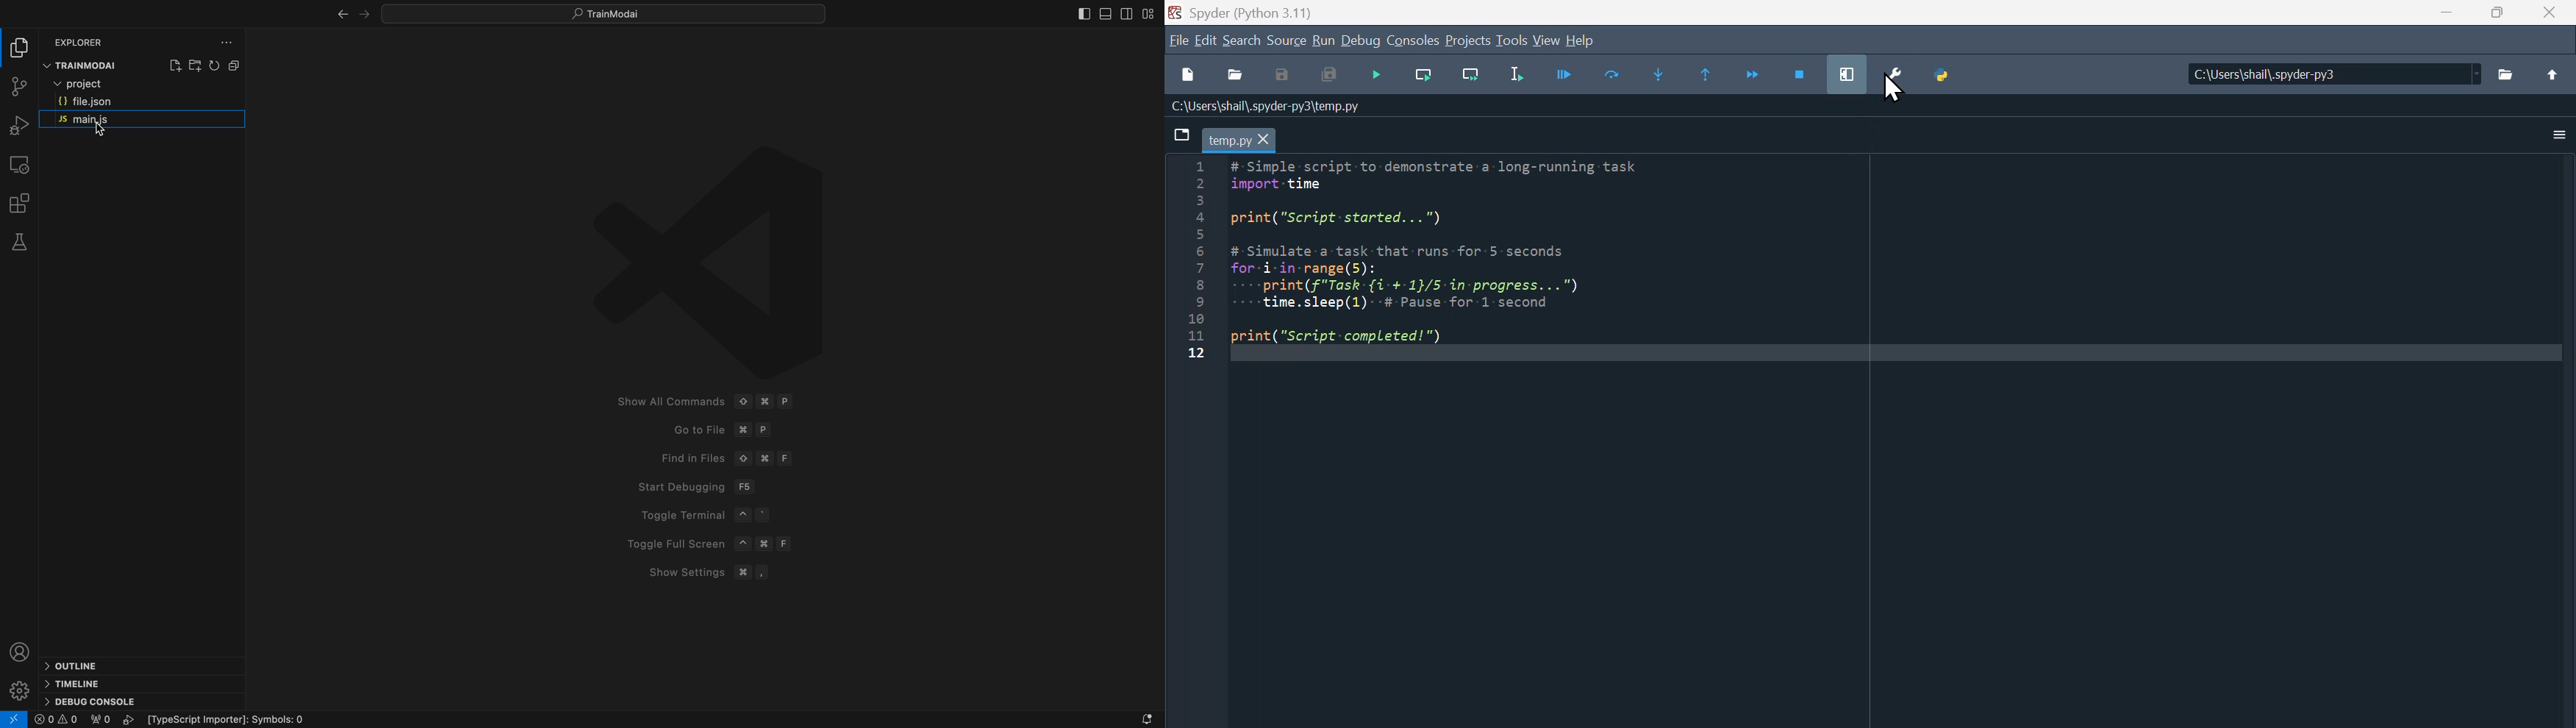 The height and width of the screenshot is (728, 2576). What do you see at coordinates (608, 13) in the screenshot?
I see `searchbar` at bounding box center [608, 13].